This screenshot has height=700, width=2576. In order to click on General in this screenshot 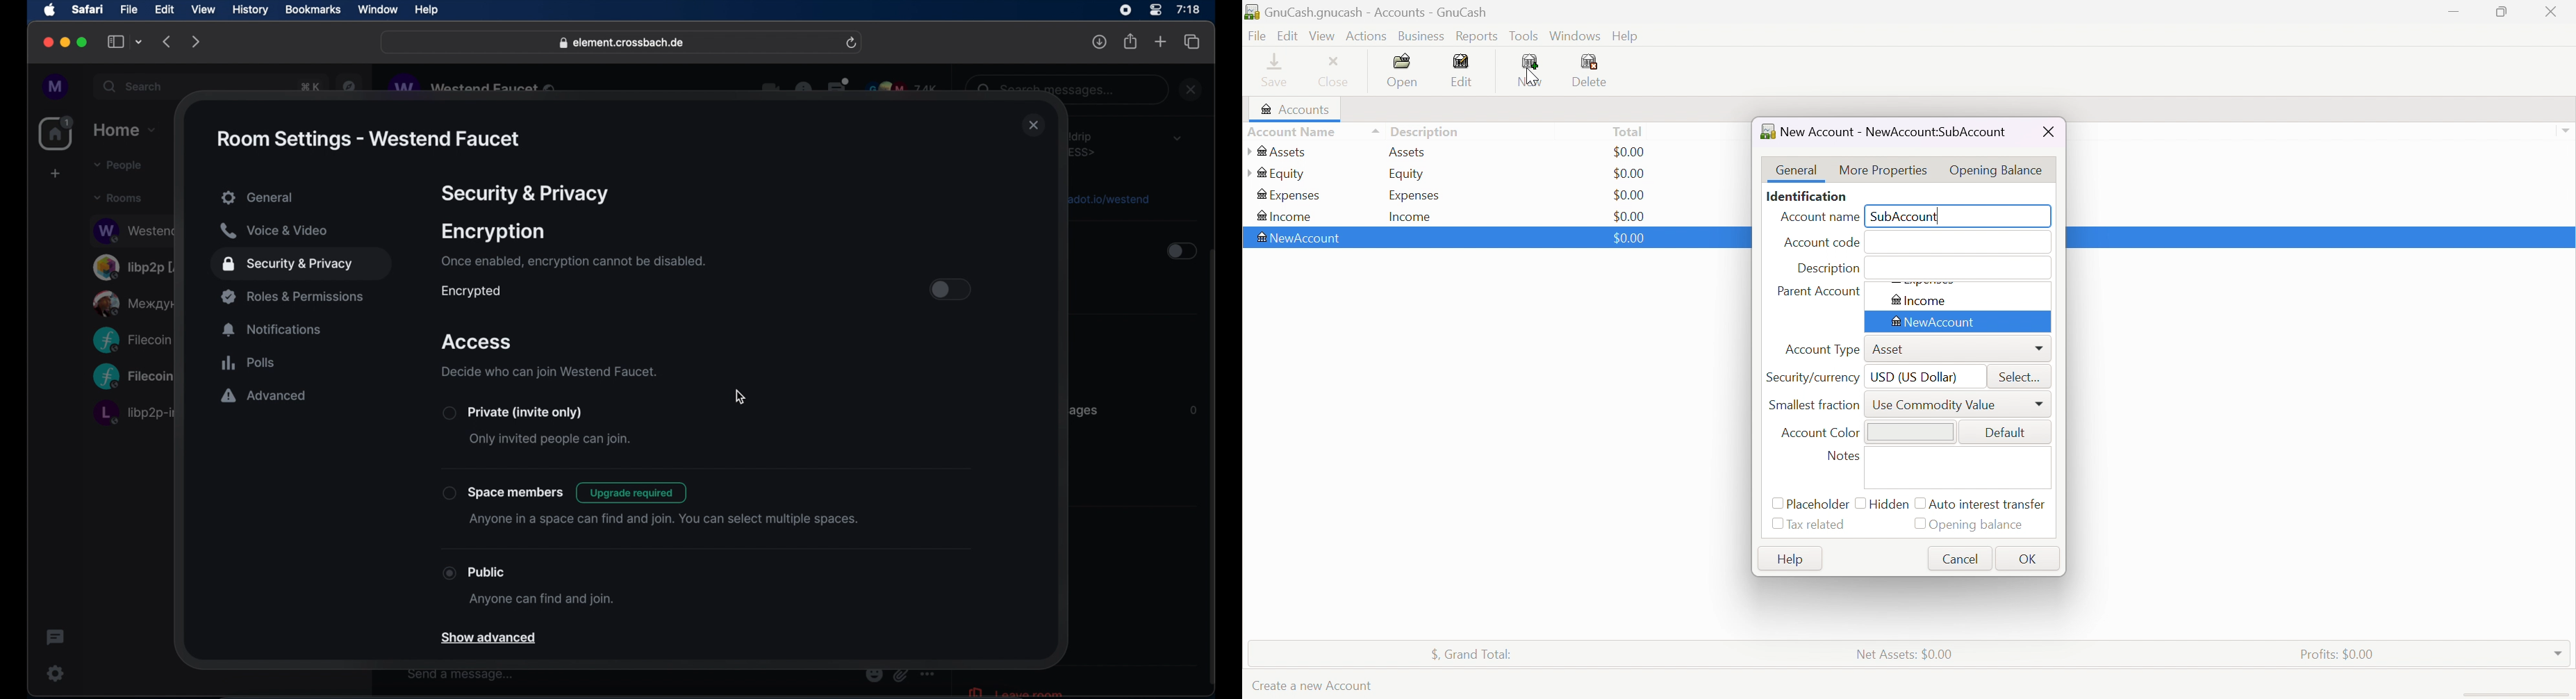, I will do `click(1794, 168)`.